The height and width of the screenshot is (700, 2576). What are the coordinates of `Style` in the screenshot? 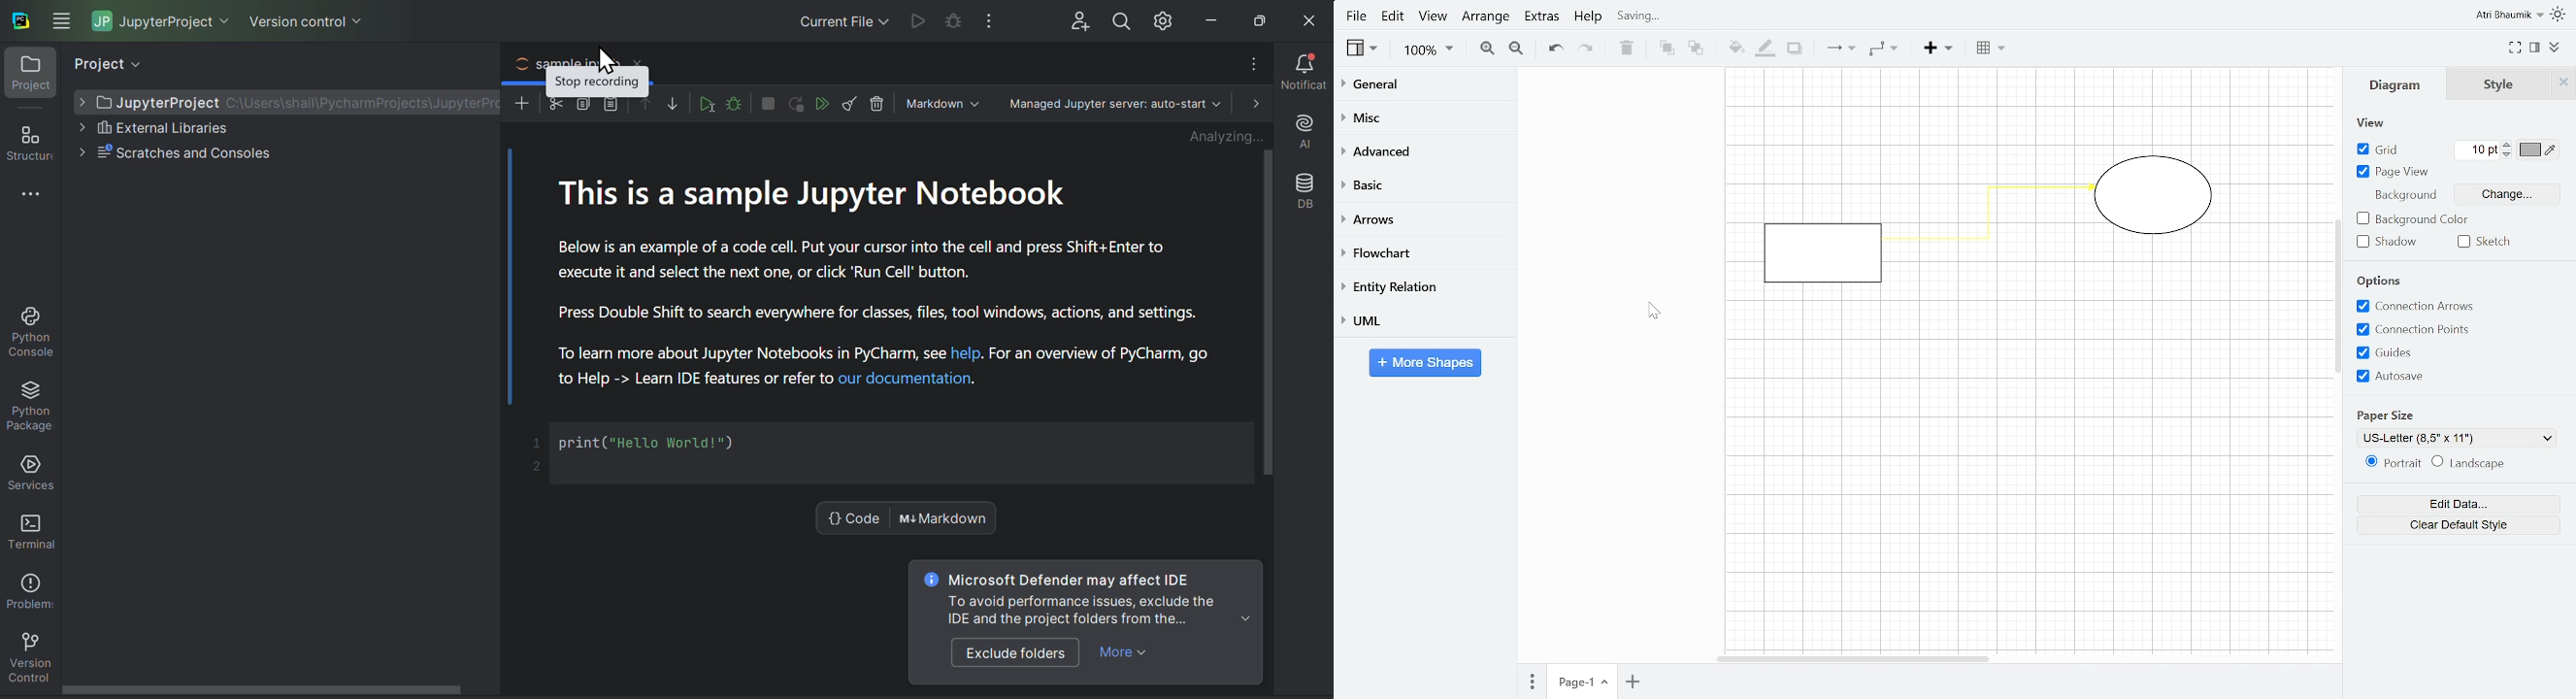 It's located at (2500, 84).